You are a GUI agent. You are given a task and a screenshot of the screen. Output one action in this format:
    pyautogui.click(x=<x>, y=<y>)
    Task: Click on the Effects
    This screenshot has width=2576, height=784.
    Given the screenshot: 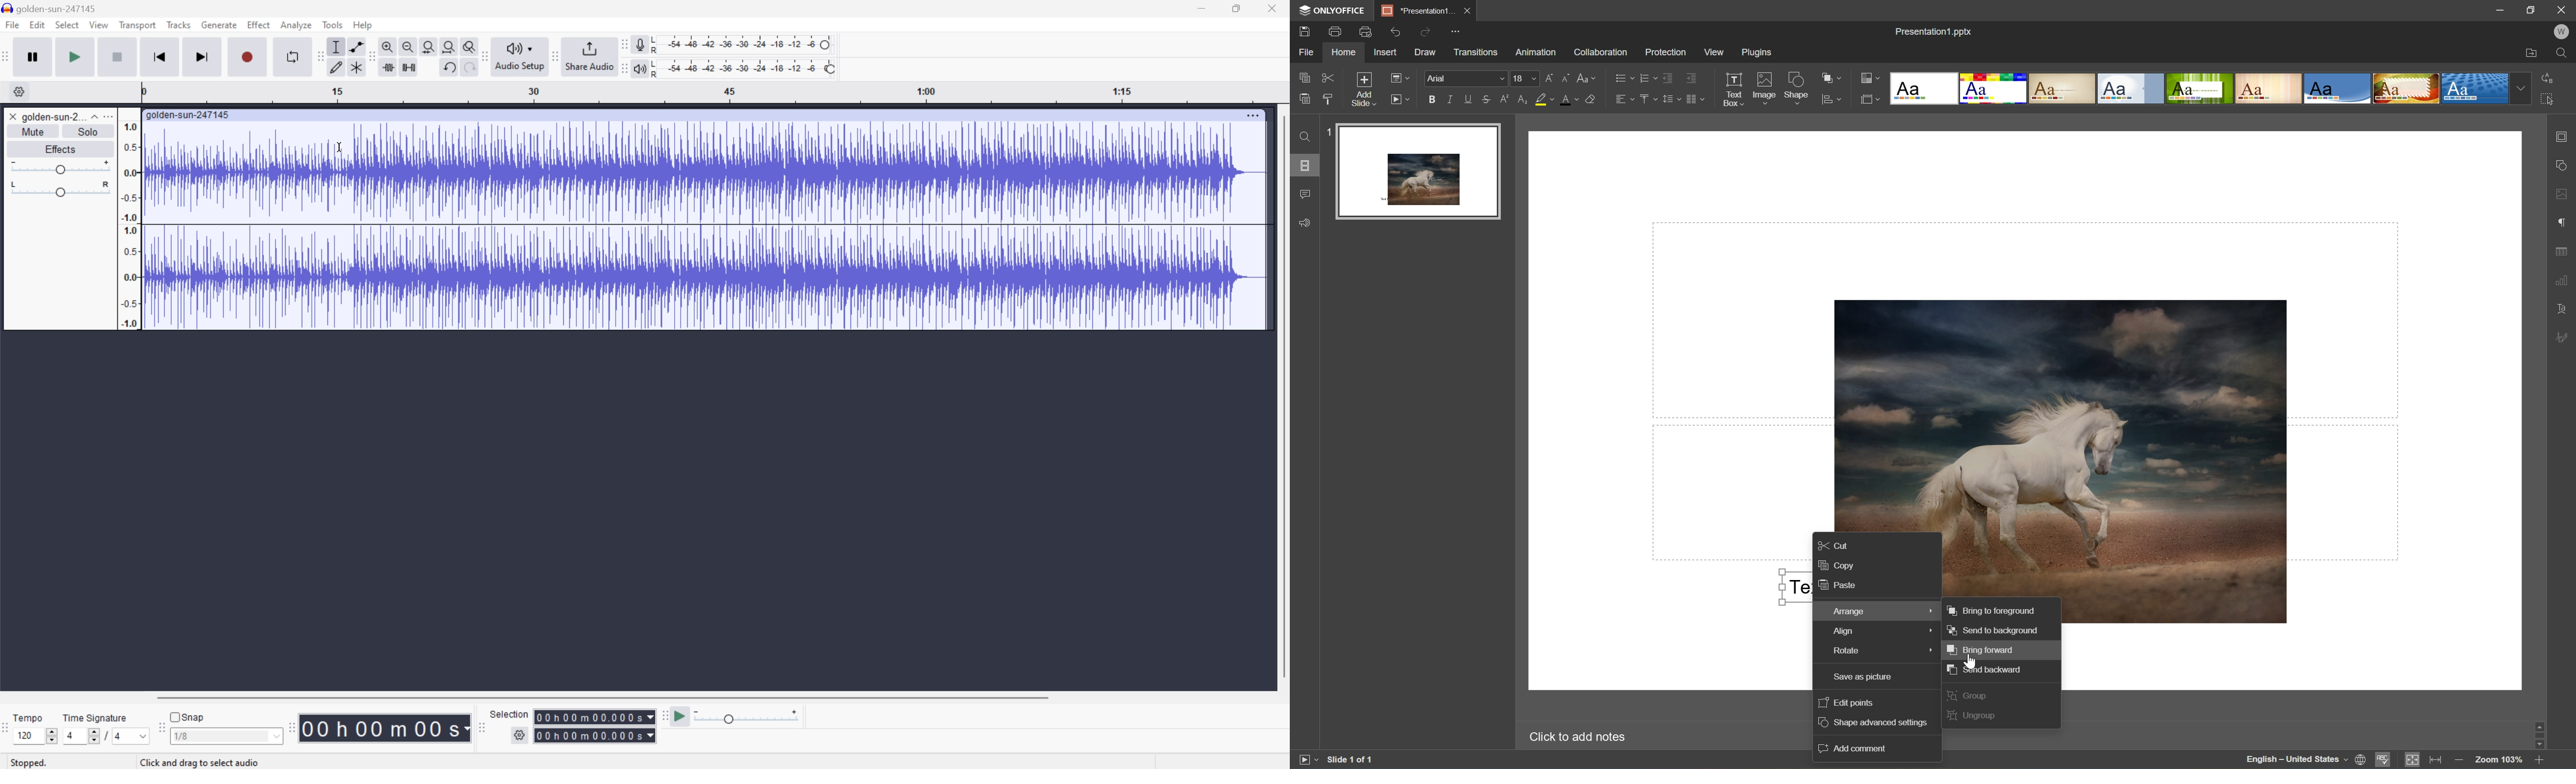 What is the action you would take?
    pyautogui.click(x=60, y=148)
    